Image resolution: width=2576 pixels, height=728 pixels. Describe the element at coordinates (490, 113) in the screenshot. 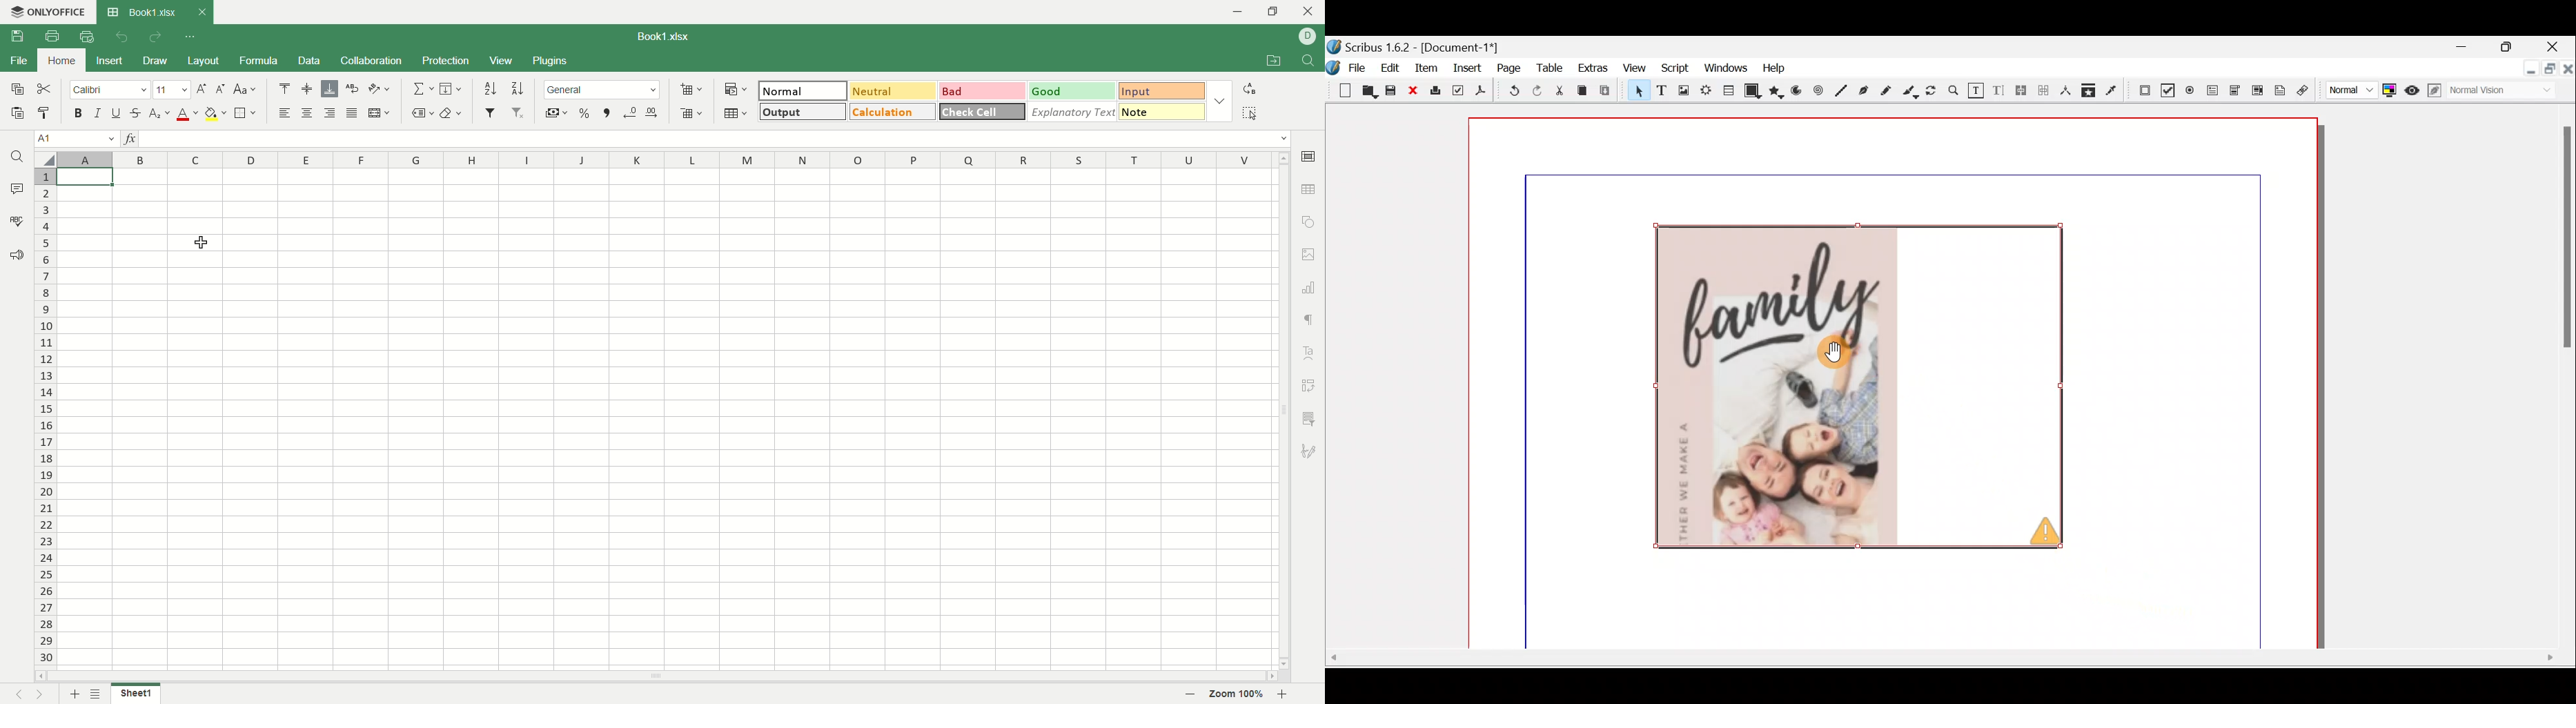

I see `filter` at that location.